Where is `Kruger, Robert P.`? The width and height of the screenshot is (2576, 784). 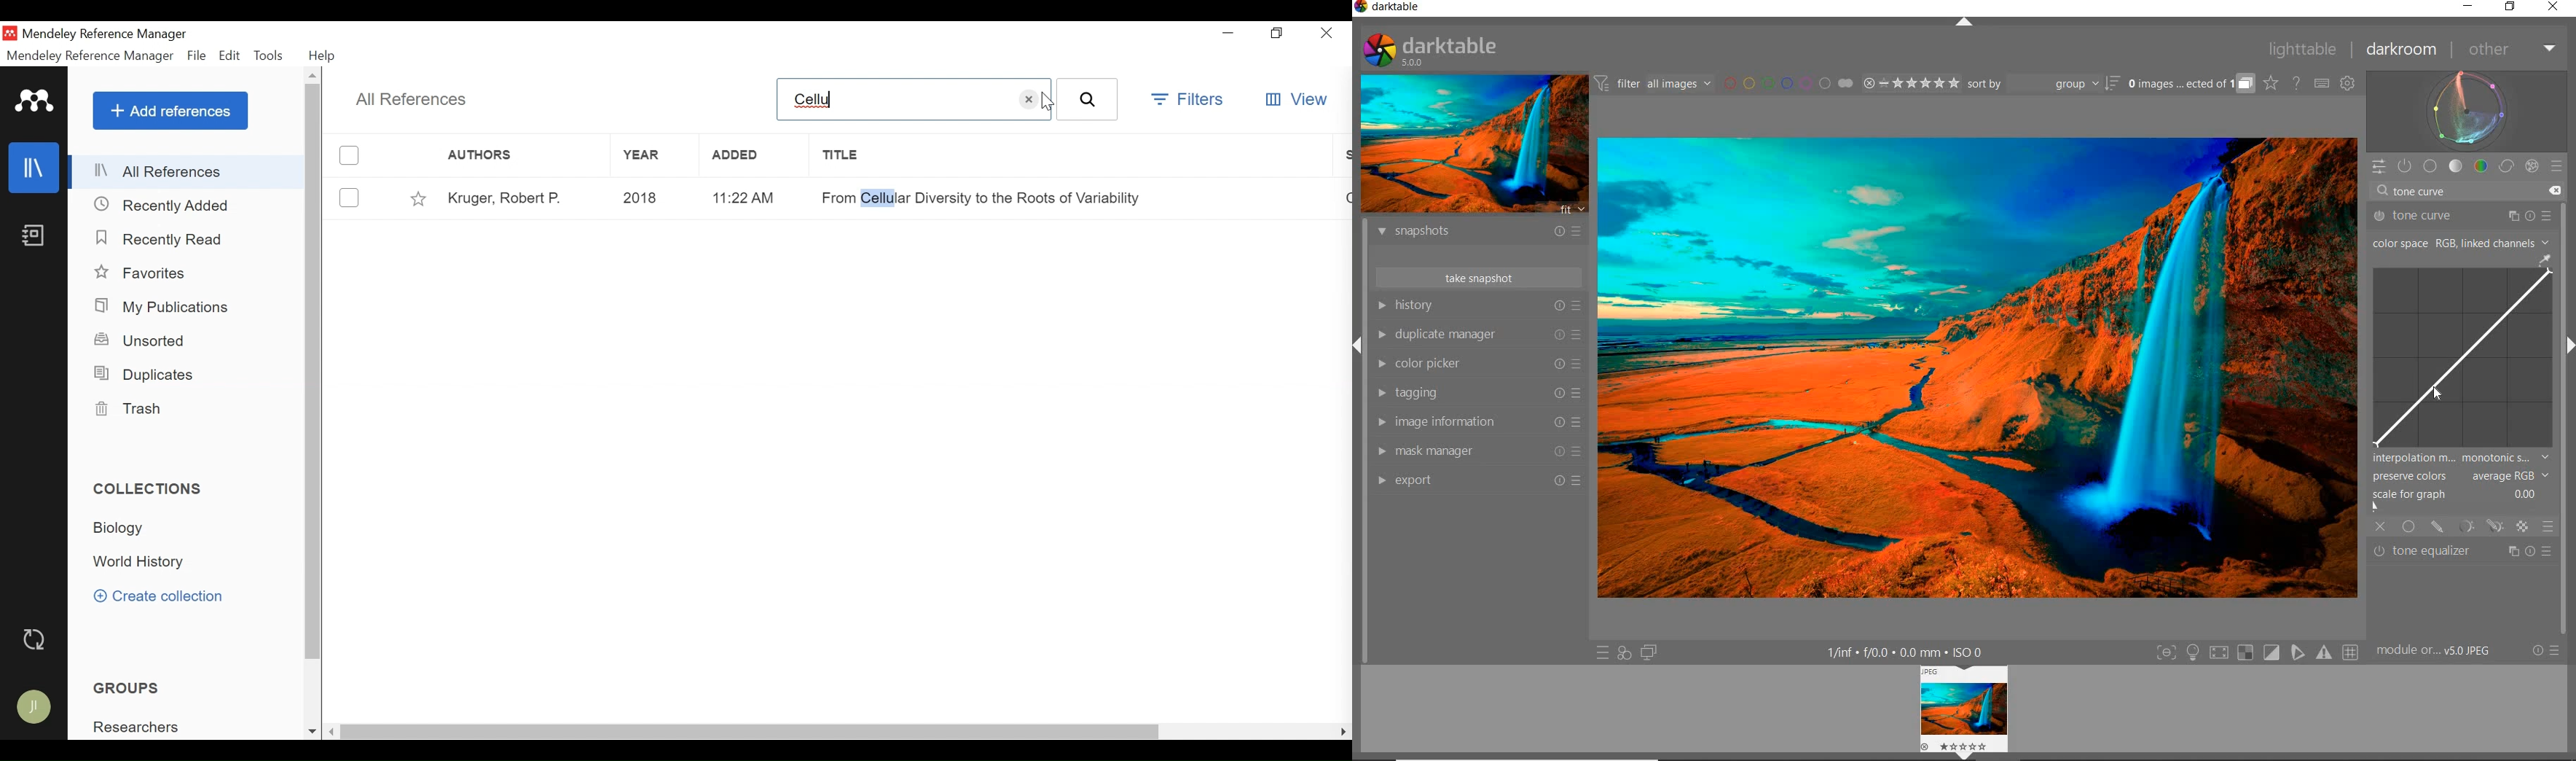
Kruger, Robert P. is located at coordinates (520, 197).